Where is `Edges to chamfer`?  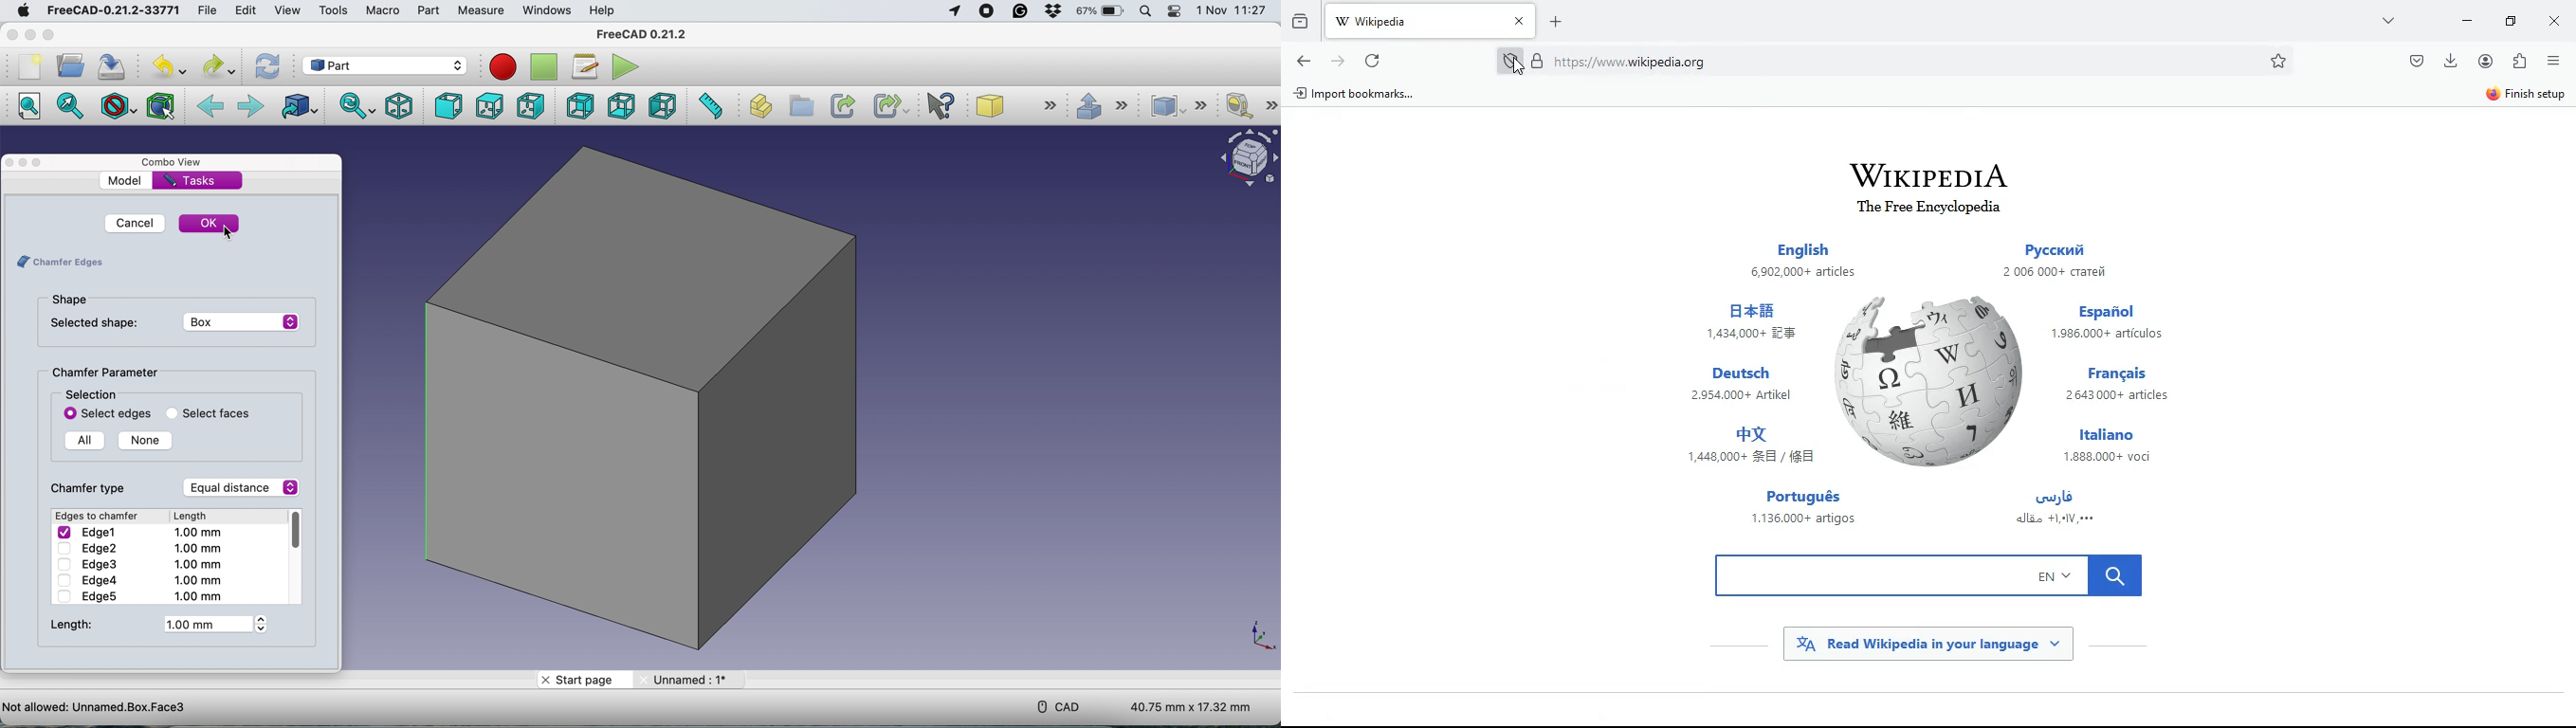
Edges to chamfer is located at coordinates (103, 515).